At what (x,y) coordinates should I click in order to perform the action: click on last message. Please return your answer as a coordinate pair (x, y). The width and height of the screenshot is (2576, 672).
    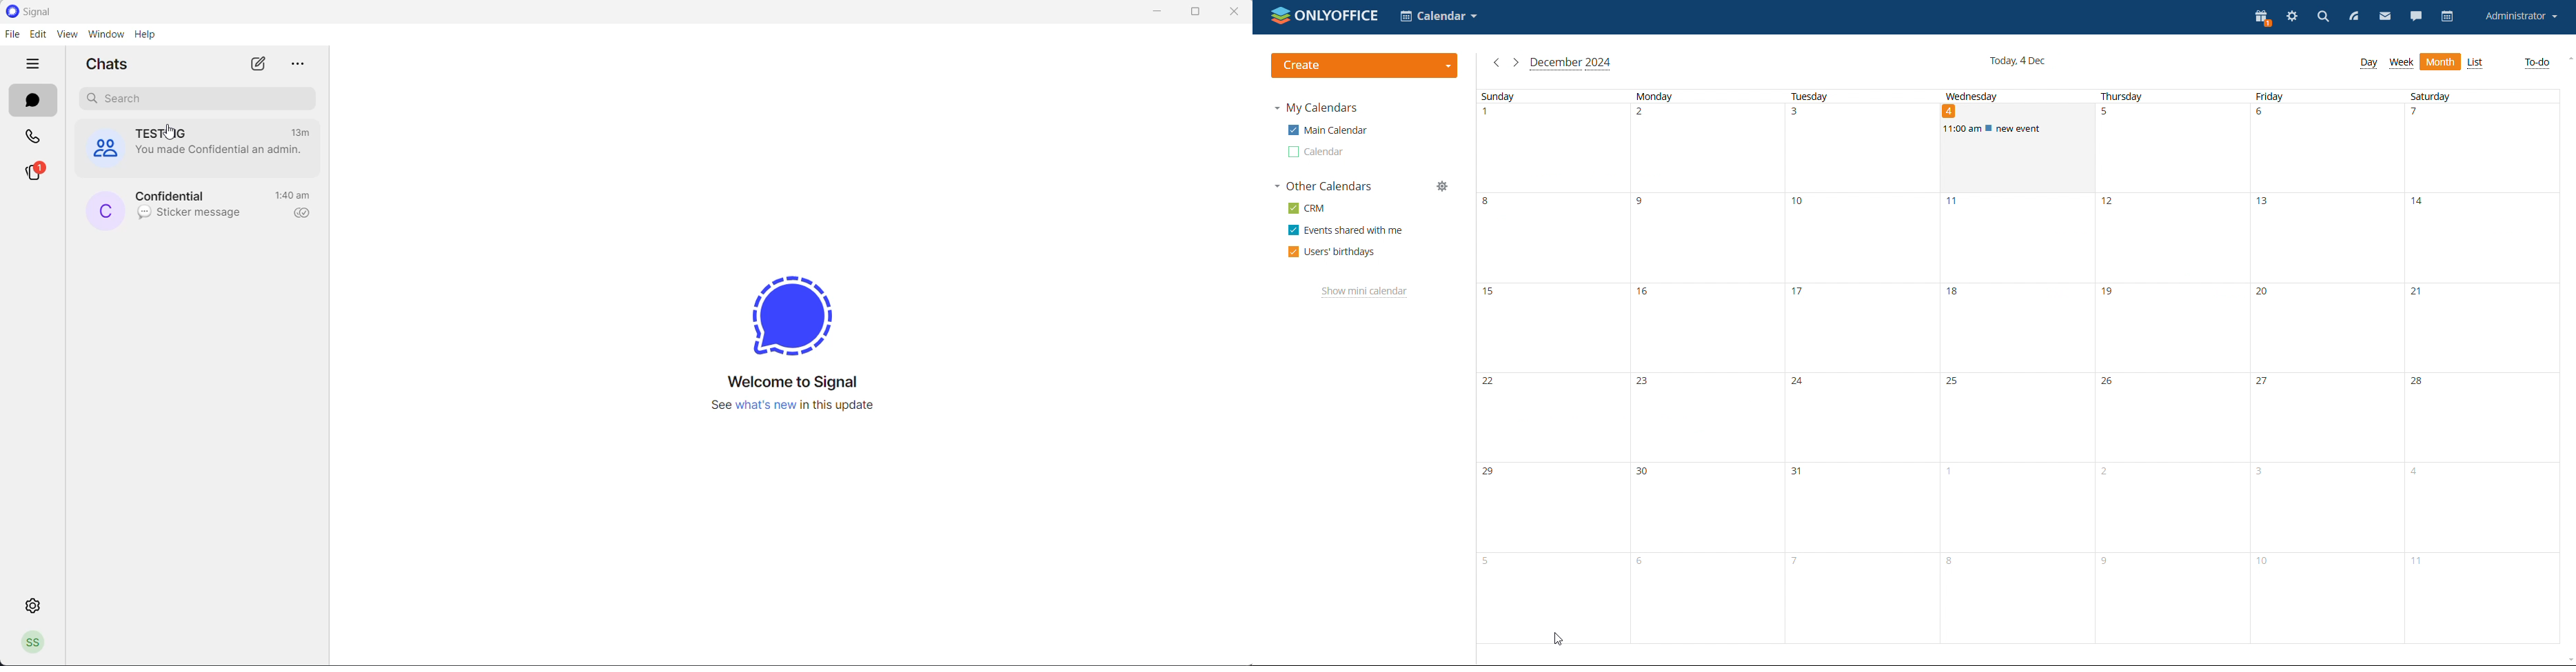
    Looking at the image, I should click on (191, 216).